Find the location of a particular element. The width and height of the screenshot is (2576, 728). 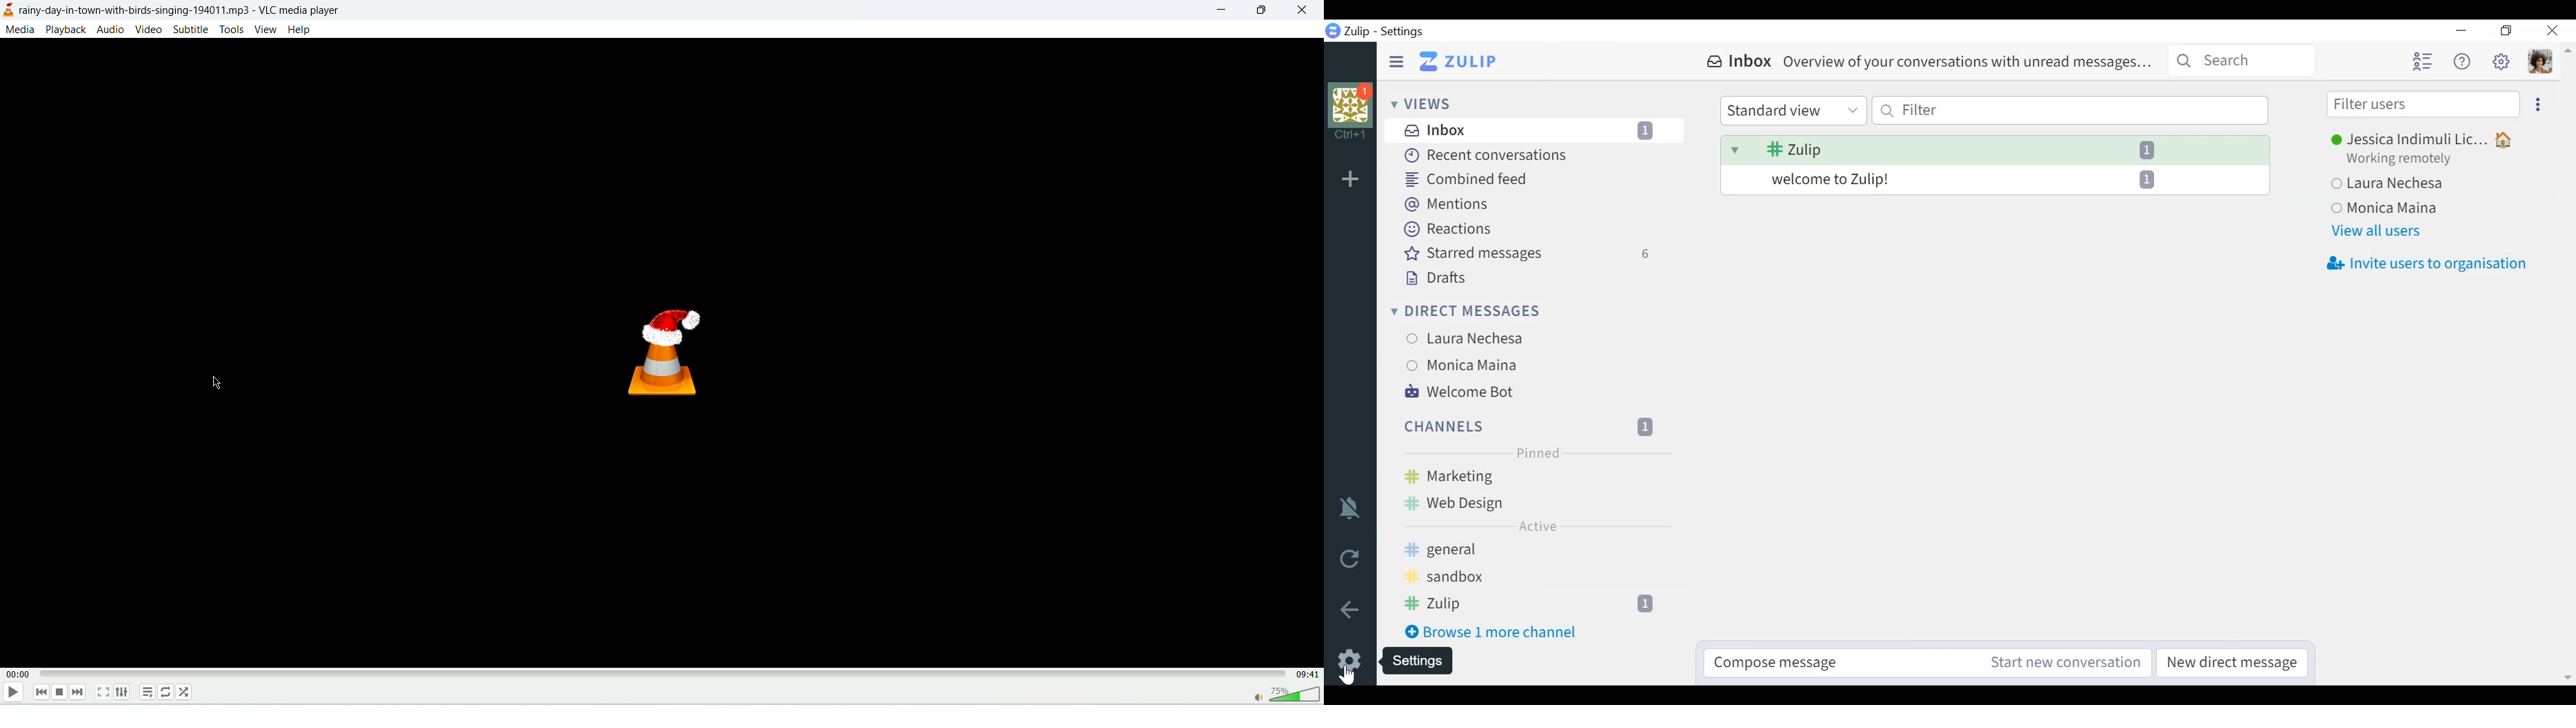

Drafts is located at coordinates (1443, 278).